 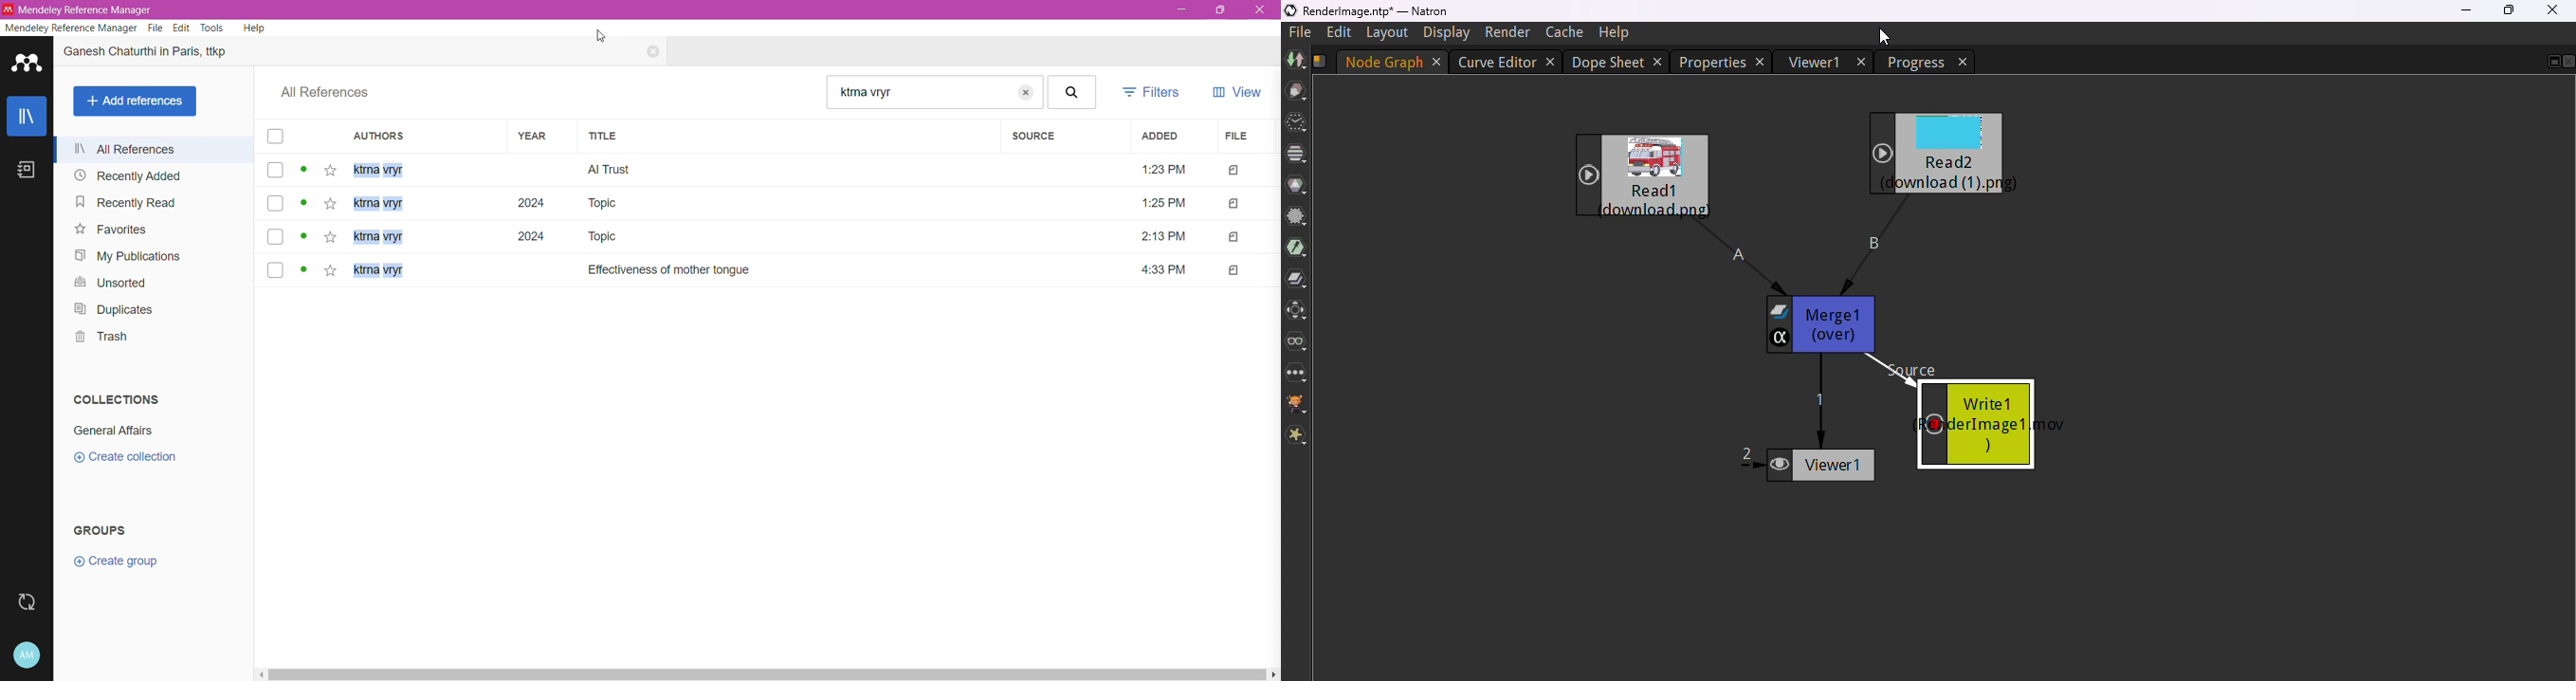 I want to click on select reference , so click(x=275, y=170).